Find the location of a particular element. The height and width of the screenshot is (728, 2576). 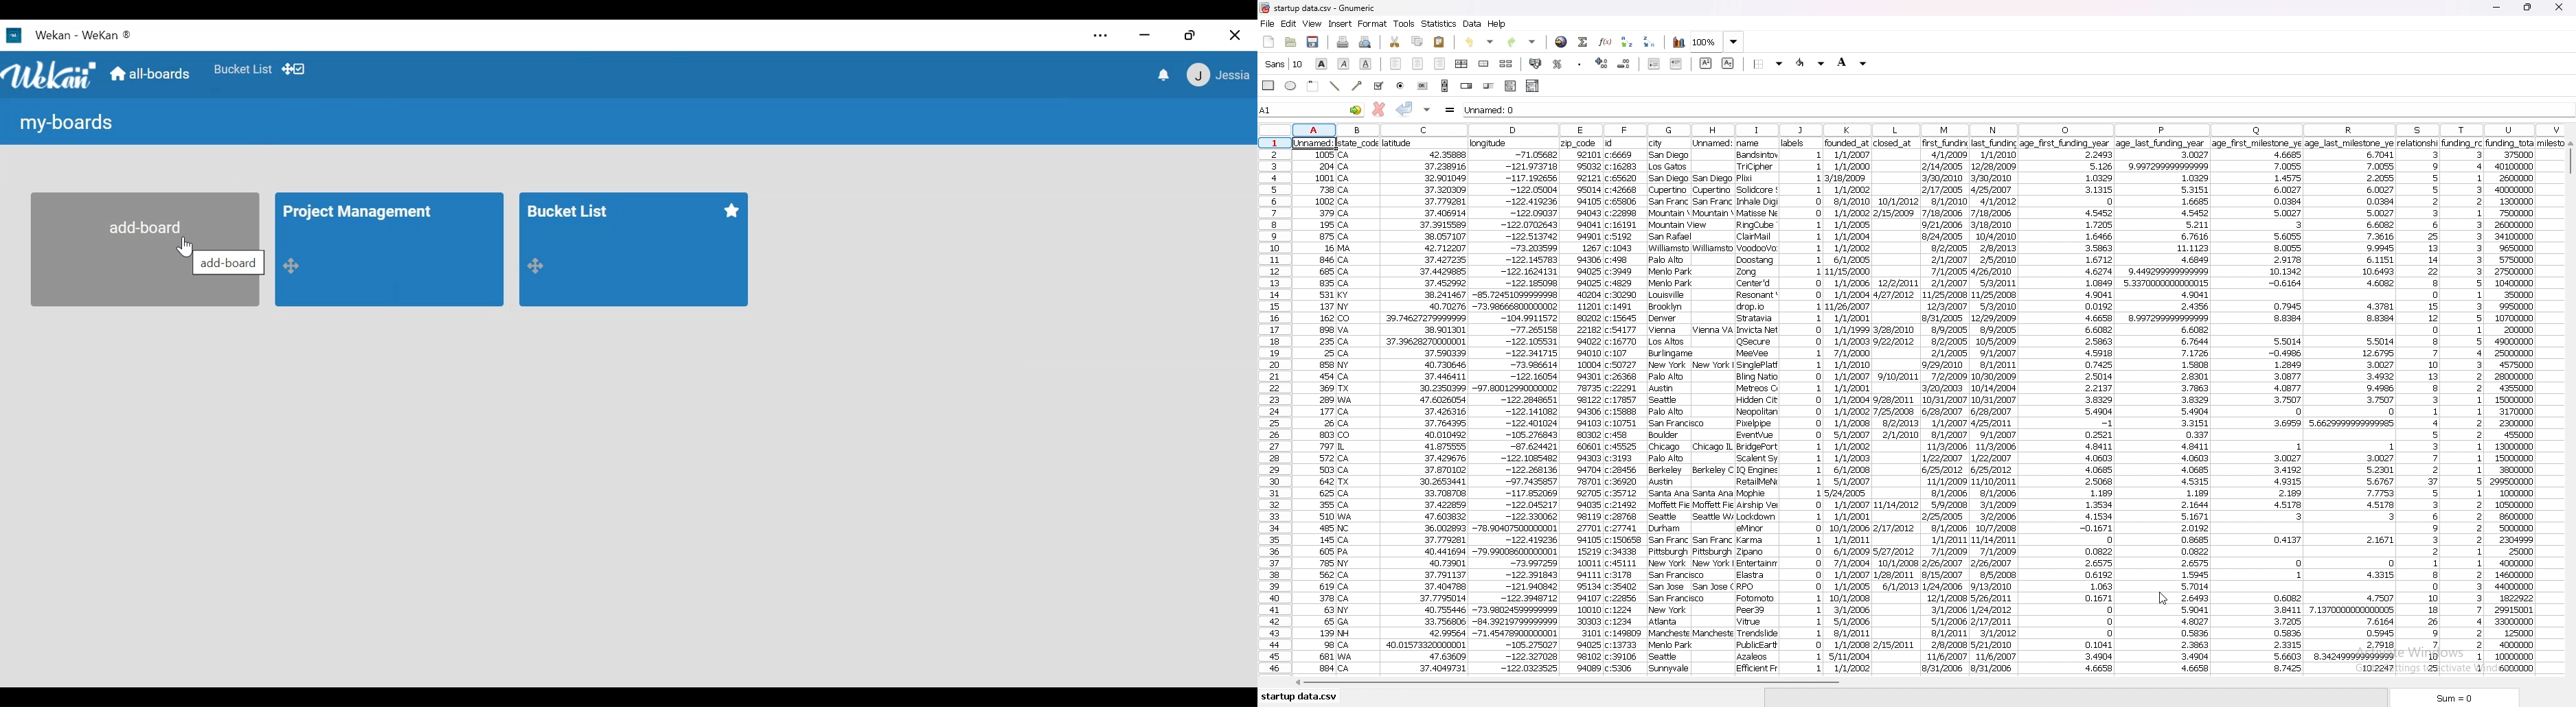

print is located at coordinates (1342, 43).